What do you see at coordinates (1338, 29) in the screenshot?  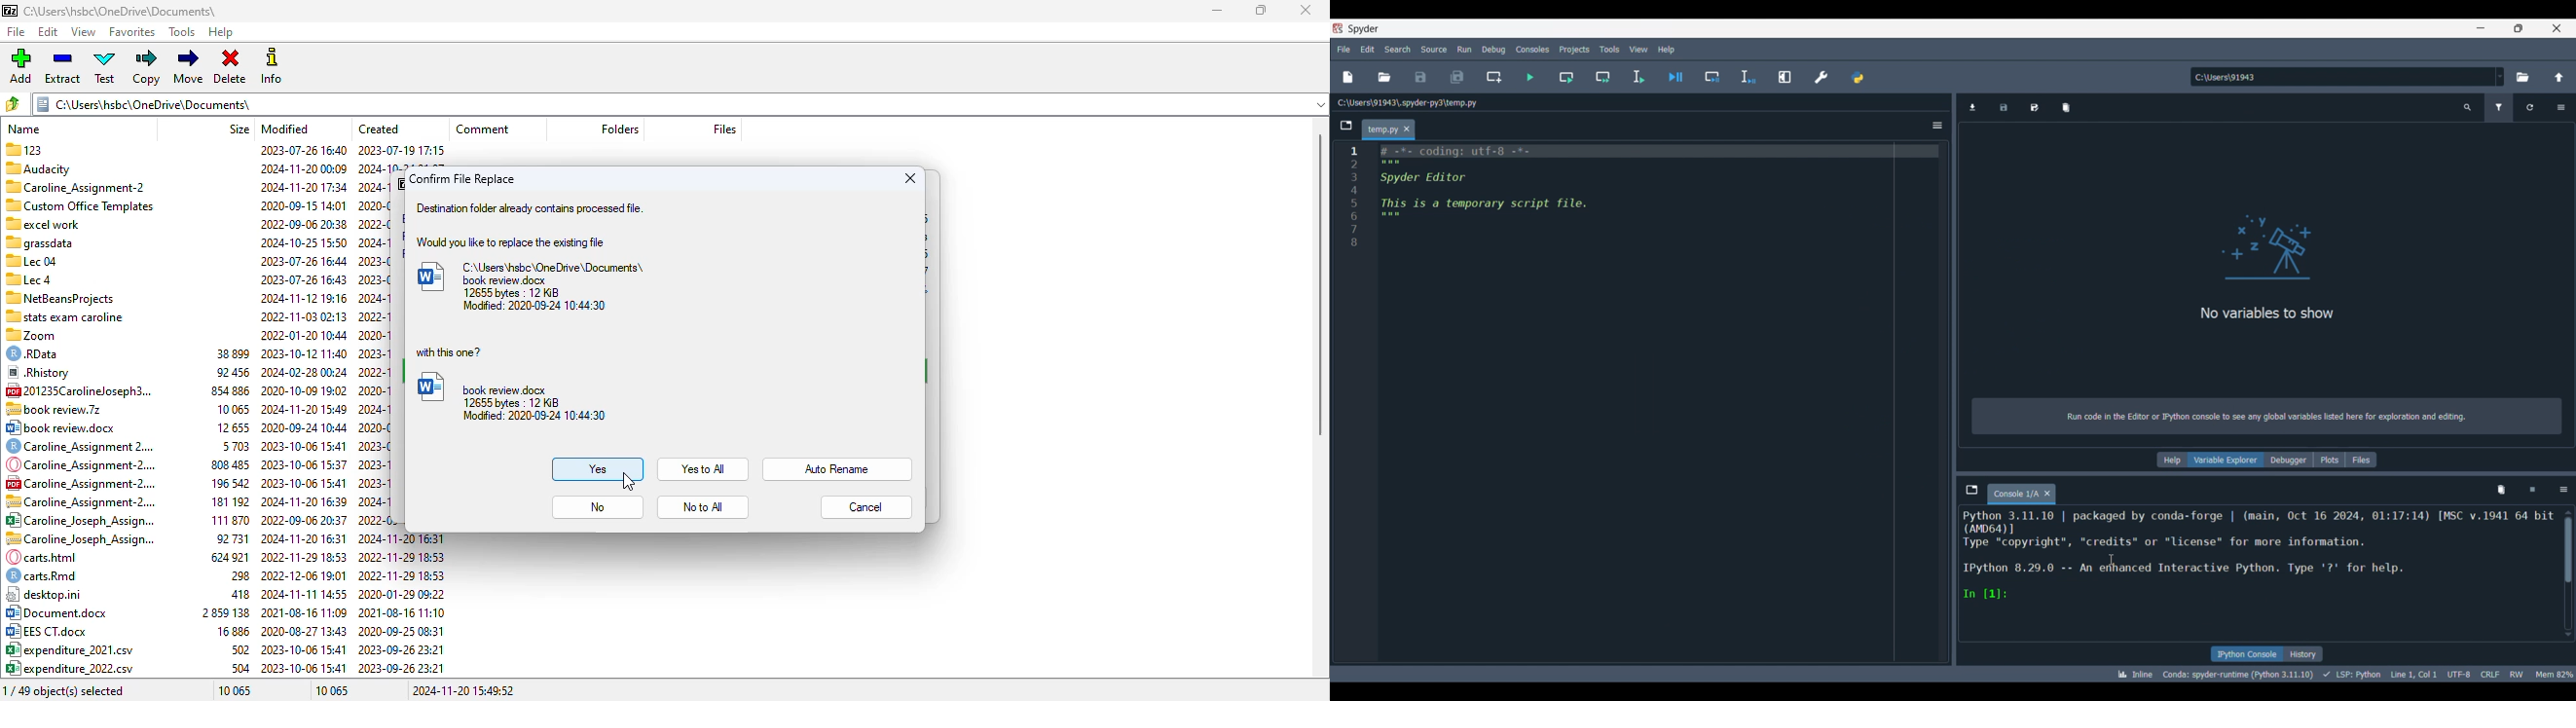 I see `Software logo` at bounding box center [1338, 29].